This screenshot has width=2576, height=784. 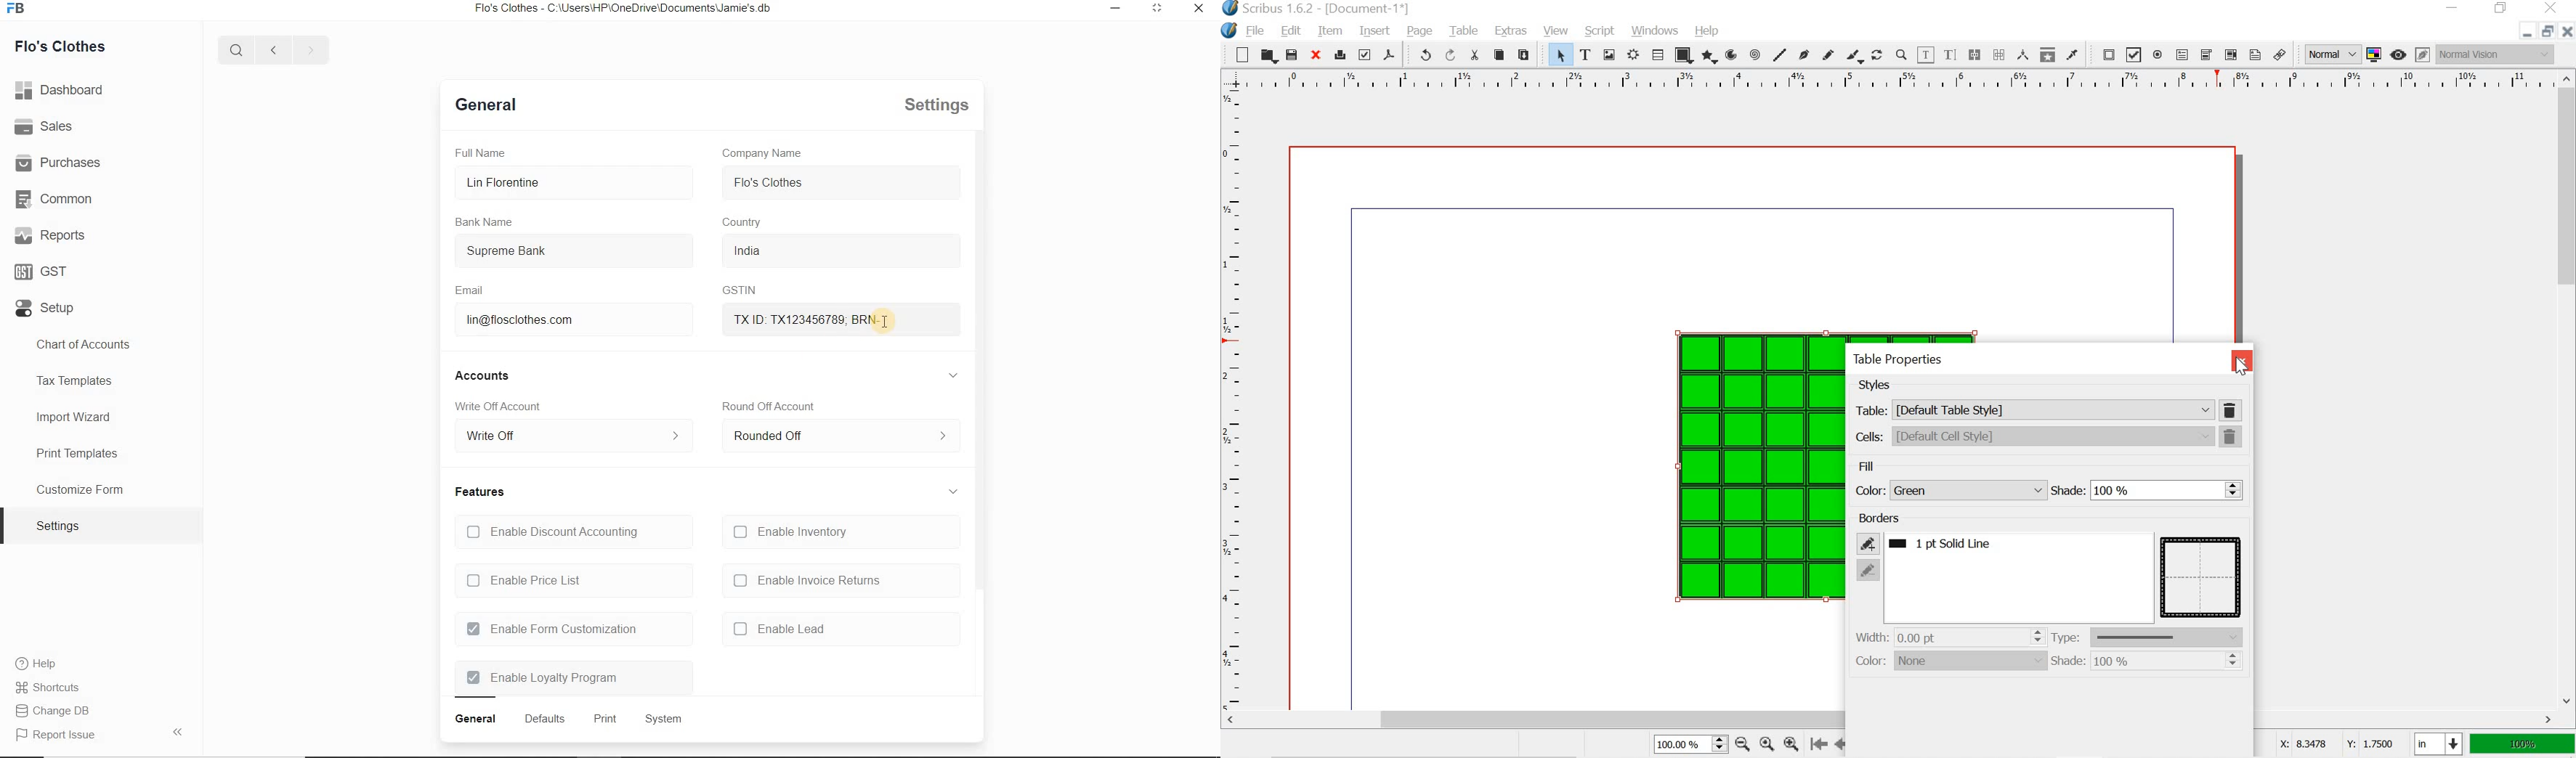 What do you see at coordinates (2182, 54) in the screenshot?
I see `pdf text field` at bounding box center [2182, 54].